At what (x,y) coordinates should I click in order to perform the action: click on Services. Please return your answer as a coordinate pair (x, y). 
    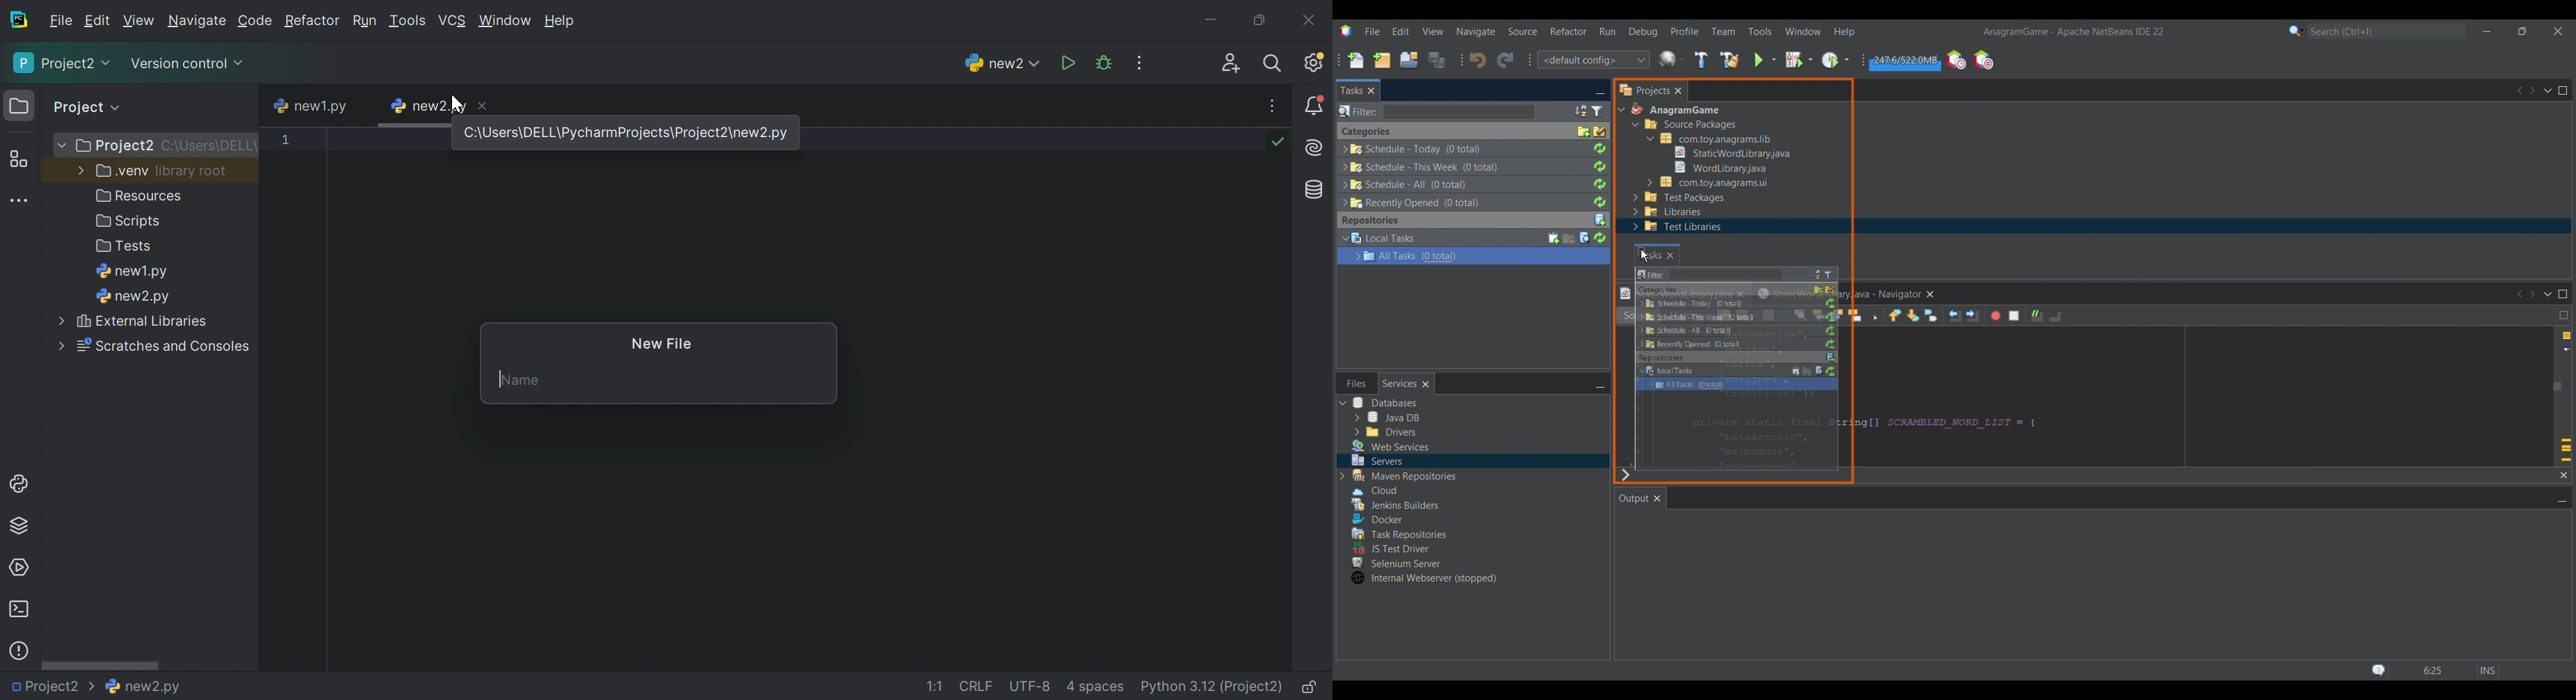
    Looking at the image, I should click on (20, 566).